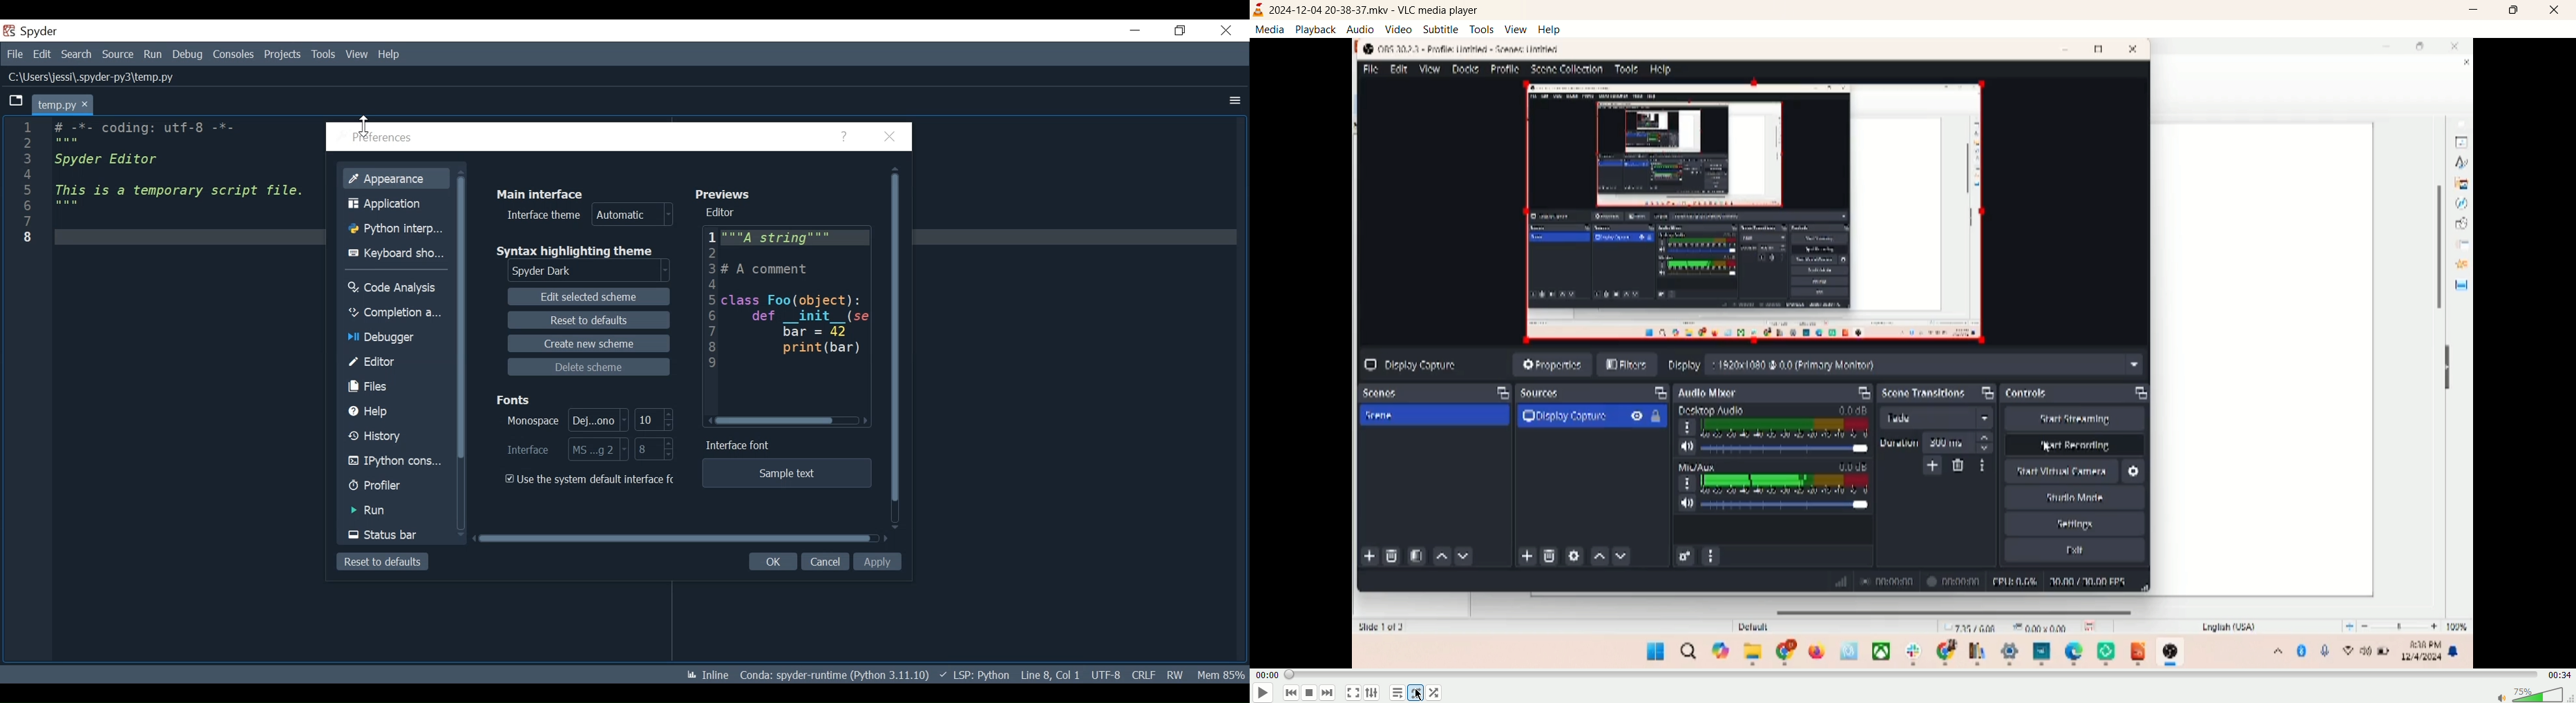  What do you see at coordinates (395, 312) in the screenshot?
I see `Completion Analysis` at bounding box center [395, 312].